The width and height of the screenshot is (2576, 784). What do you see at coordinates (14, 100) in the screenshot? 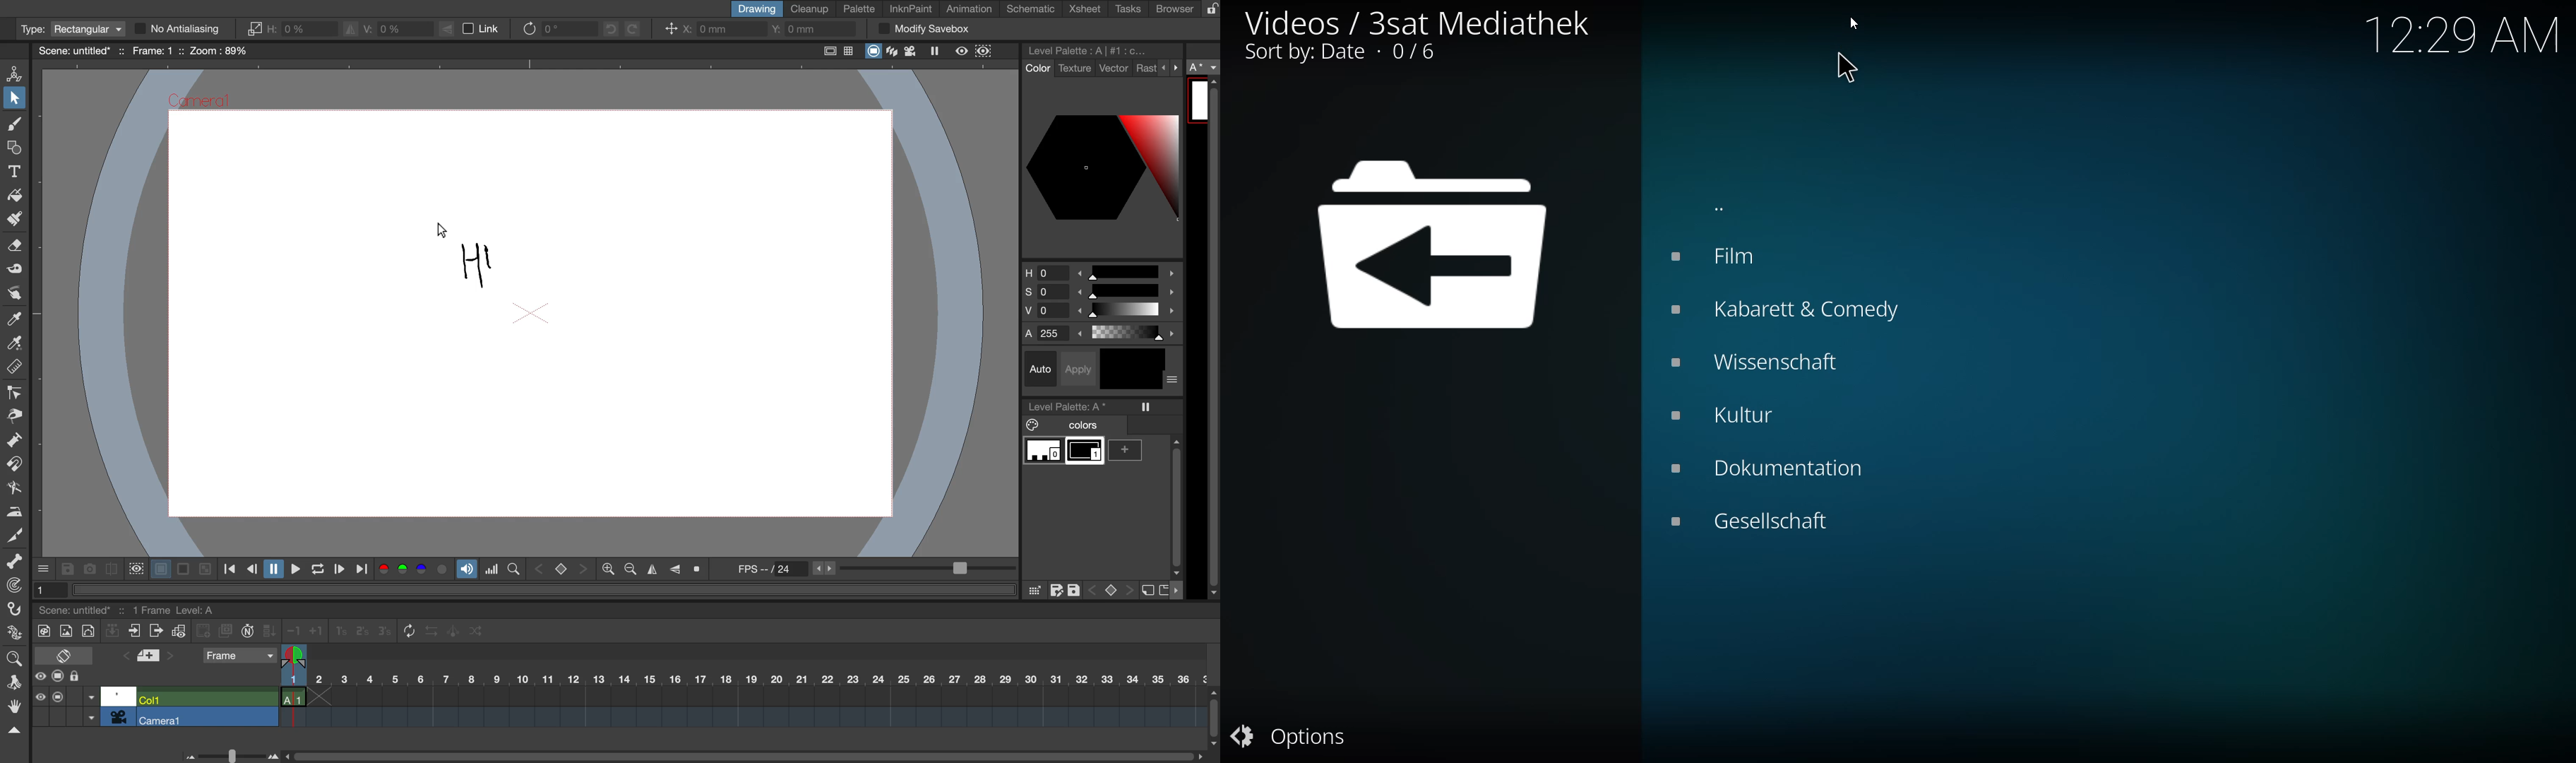
I see `selection tool` at bounding box center [14, 100].